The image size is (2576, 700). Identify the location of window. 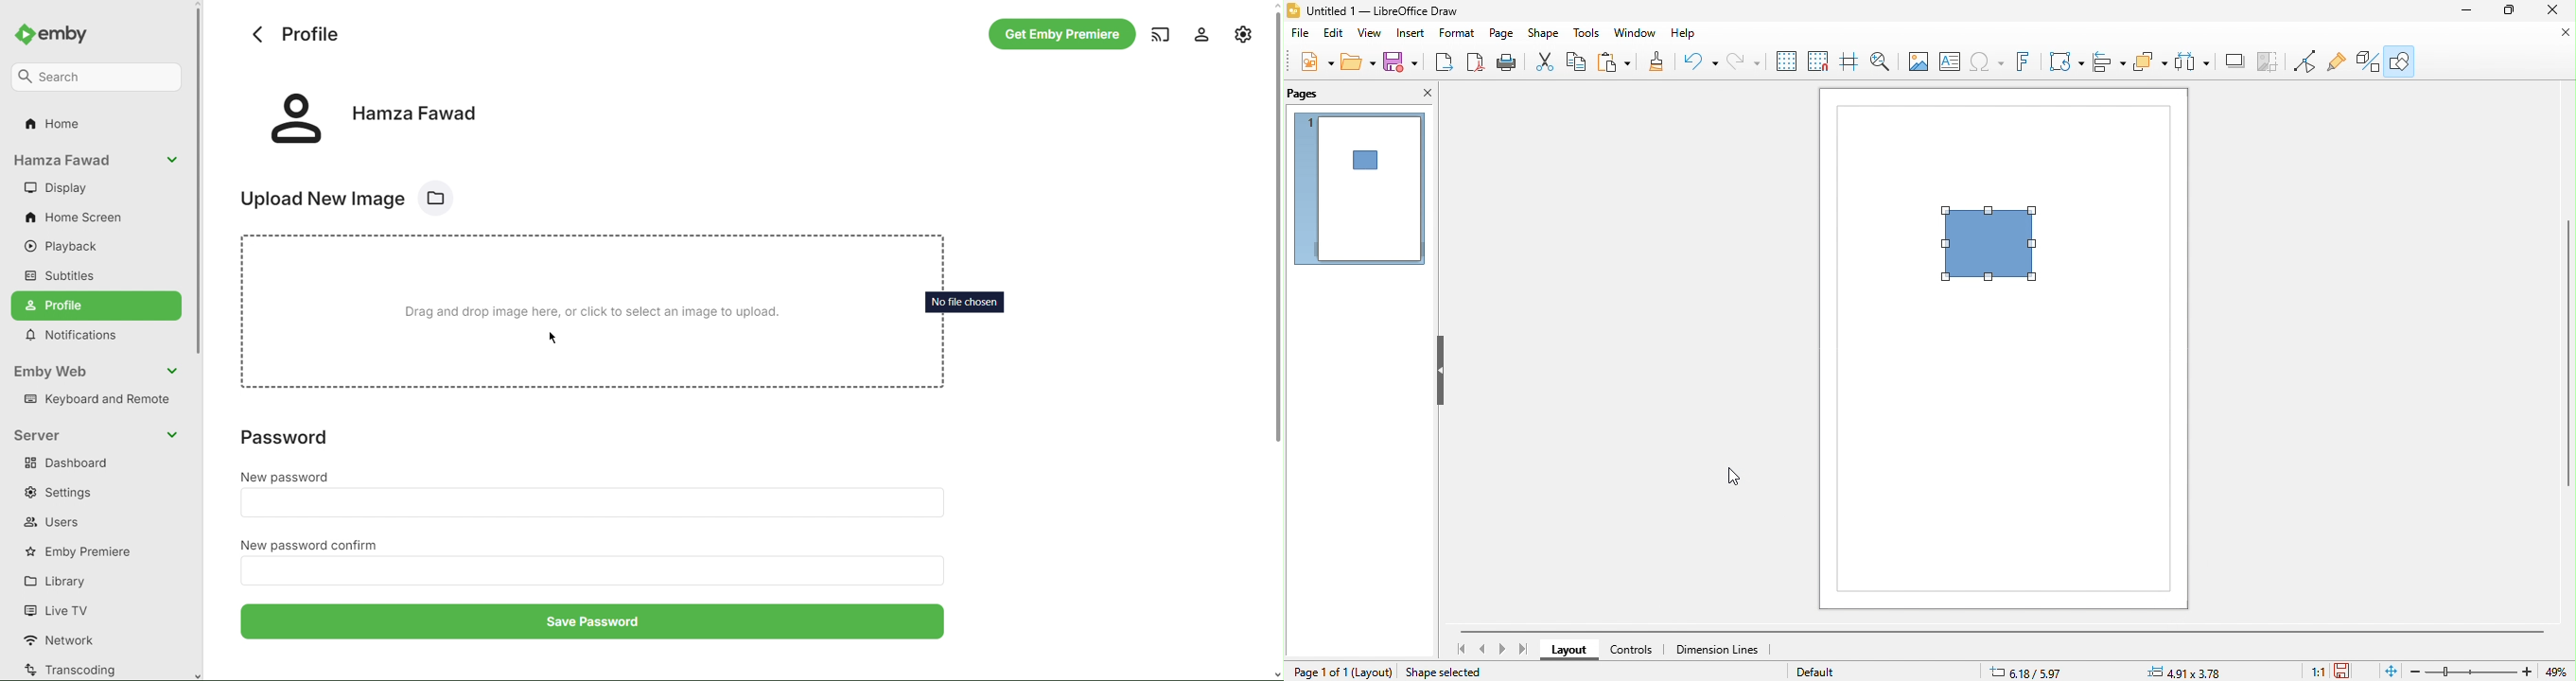
(1636, 36).